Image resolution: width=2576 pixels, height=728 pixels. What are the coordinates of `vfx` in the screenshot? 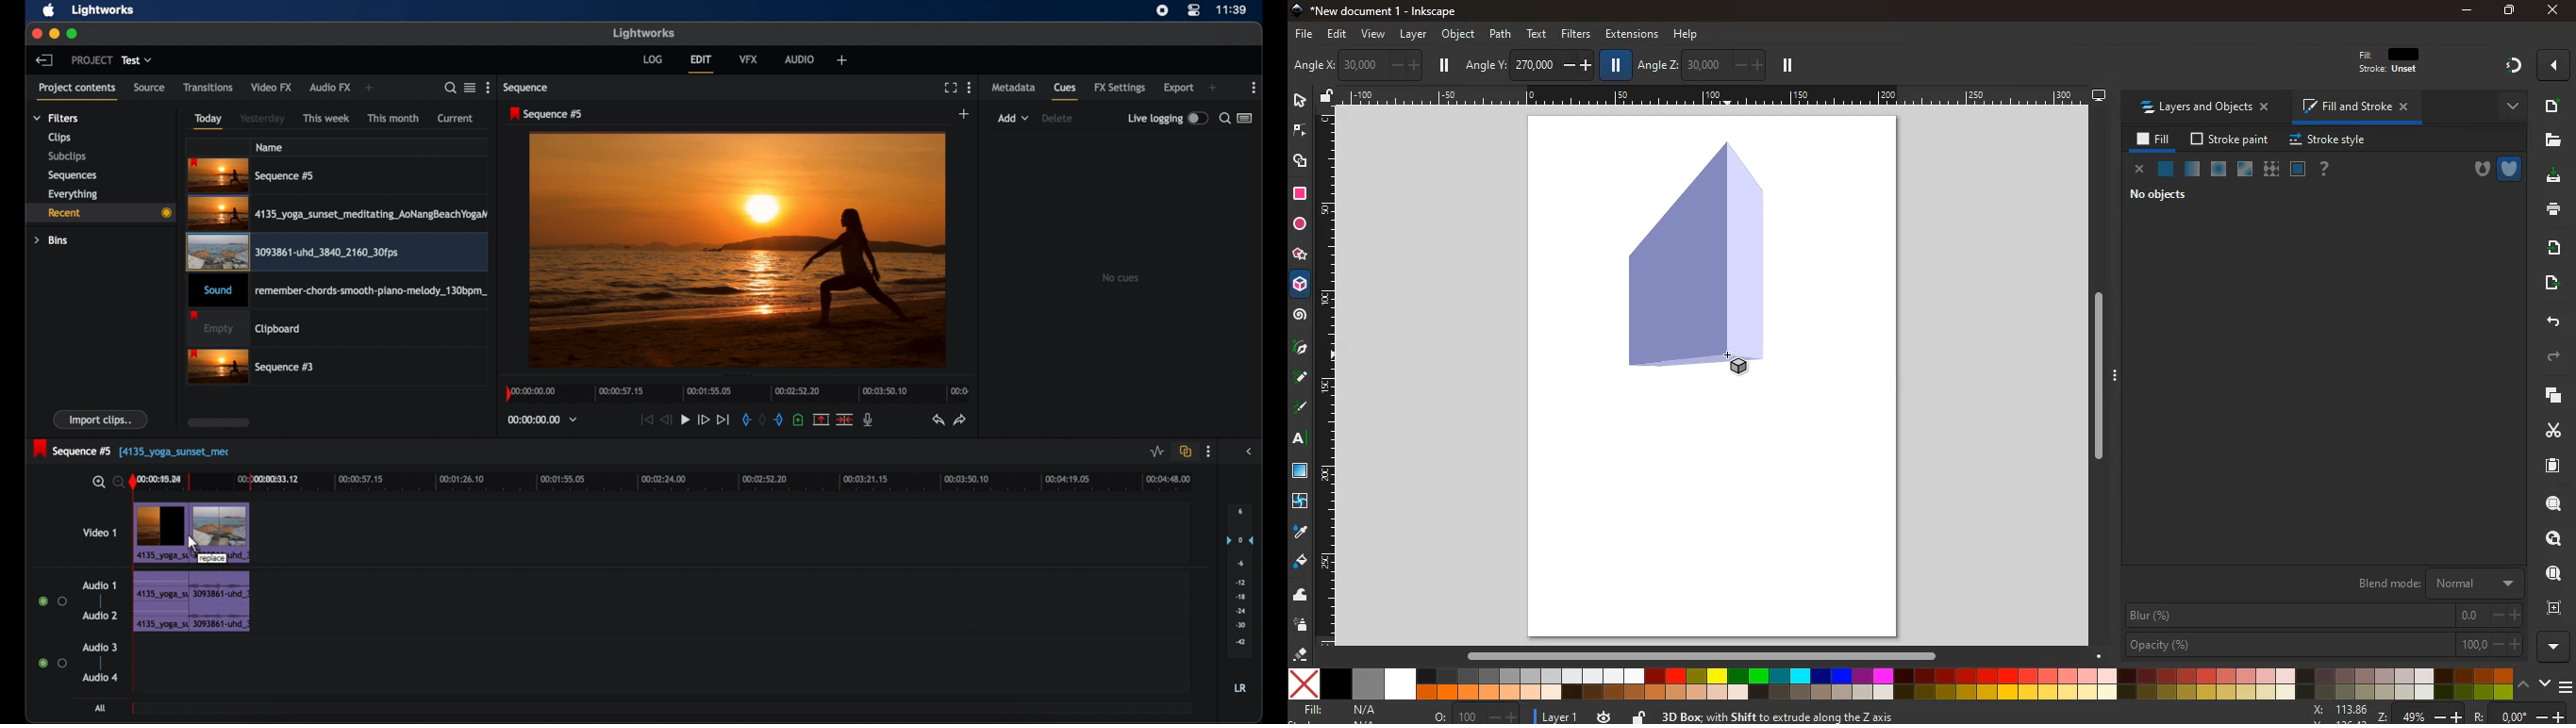 It's located at (749, 60).